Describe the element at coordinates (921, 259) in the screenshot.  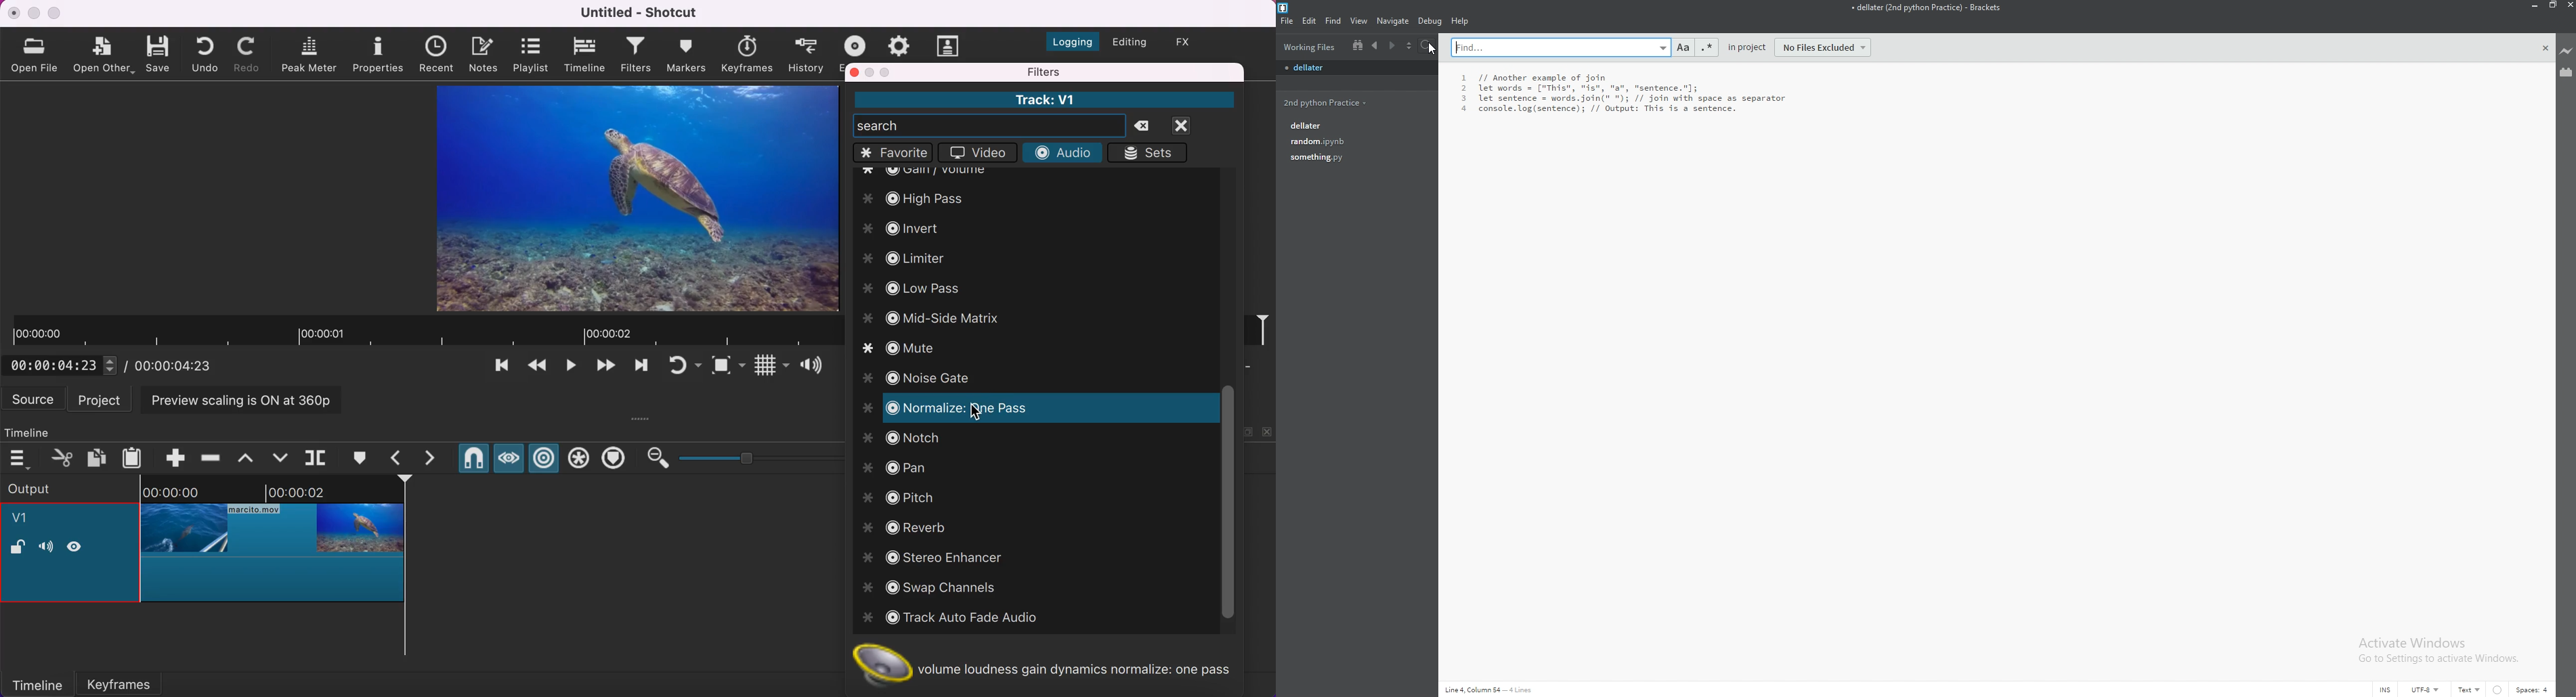
I see `limiter` at that location.